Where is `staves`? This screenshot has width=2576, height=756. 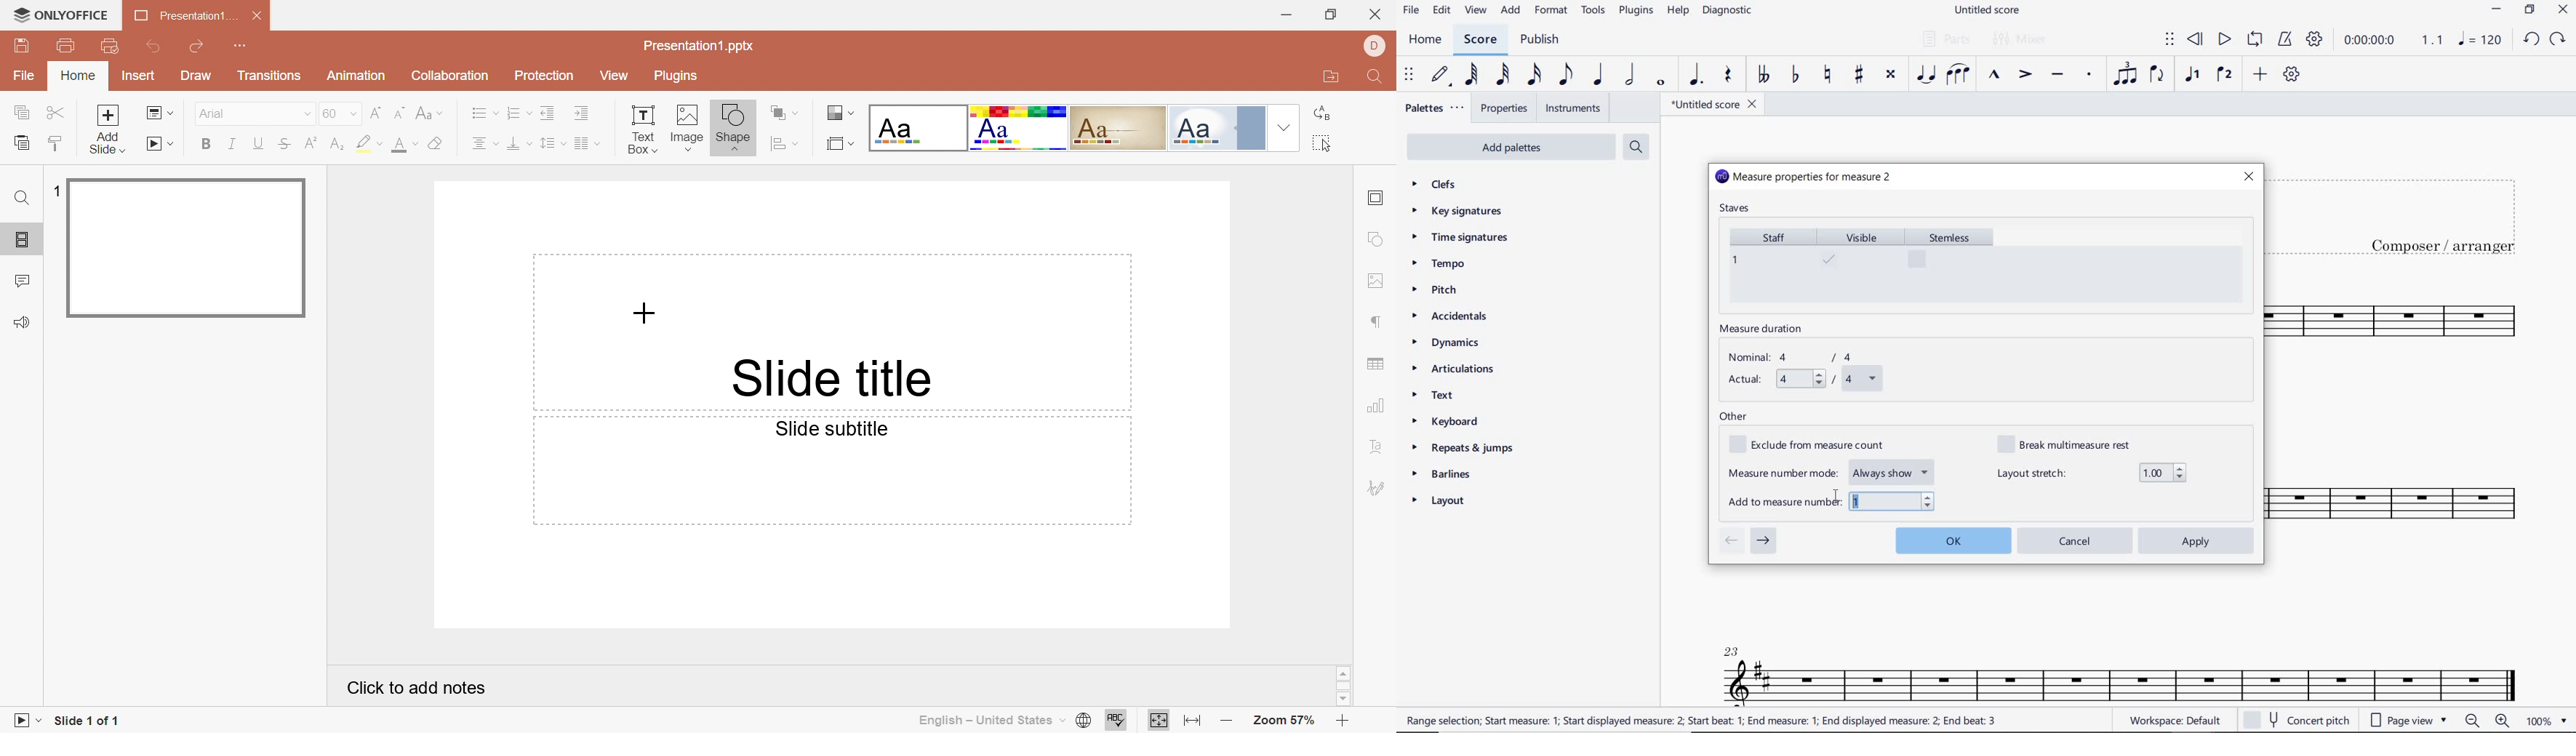
staves is located at coordinates (1736, 209).